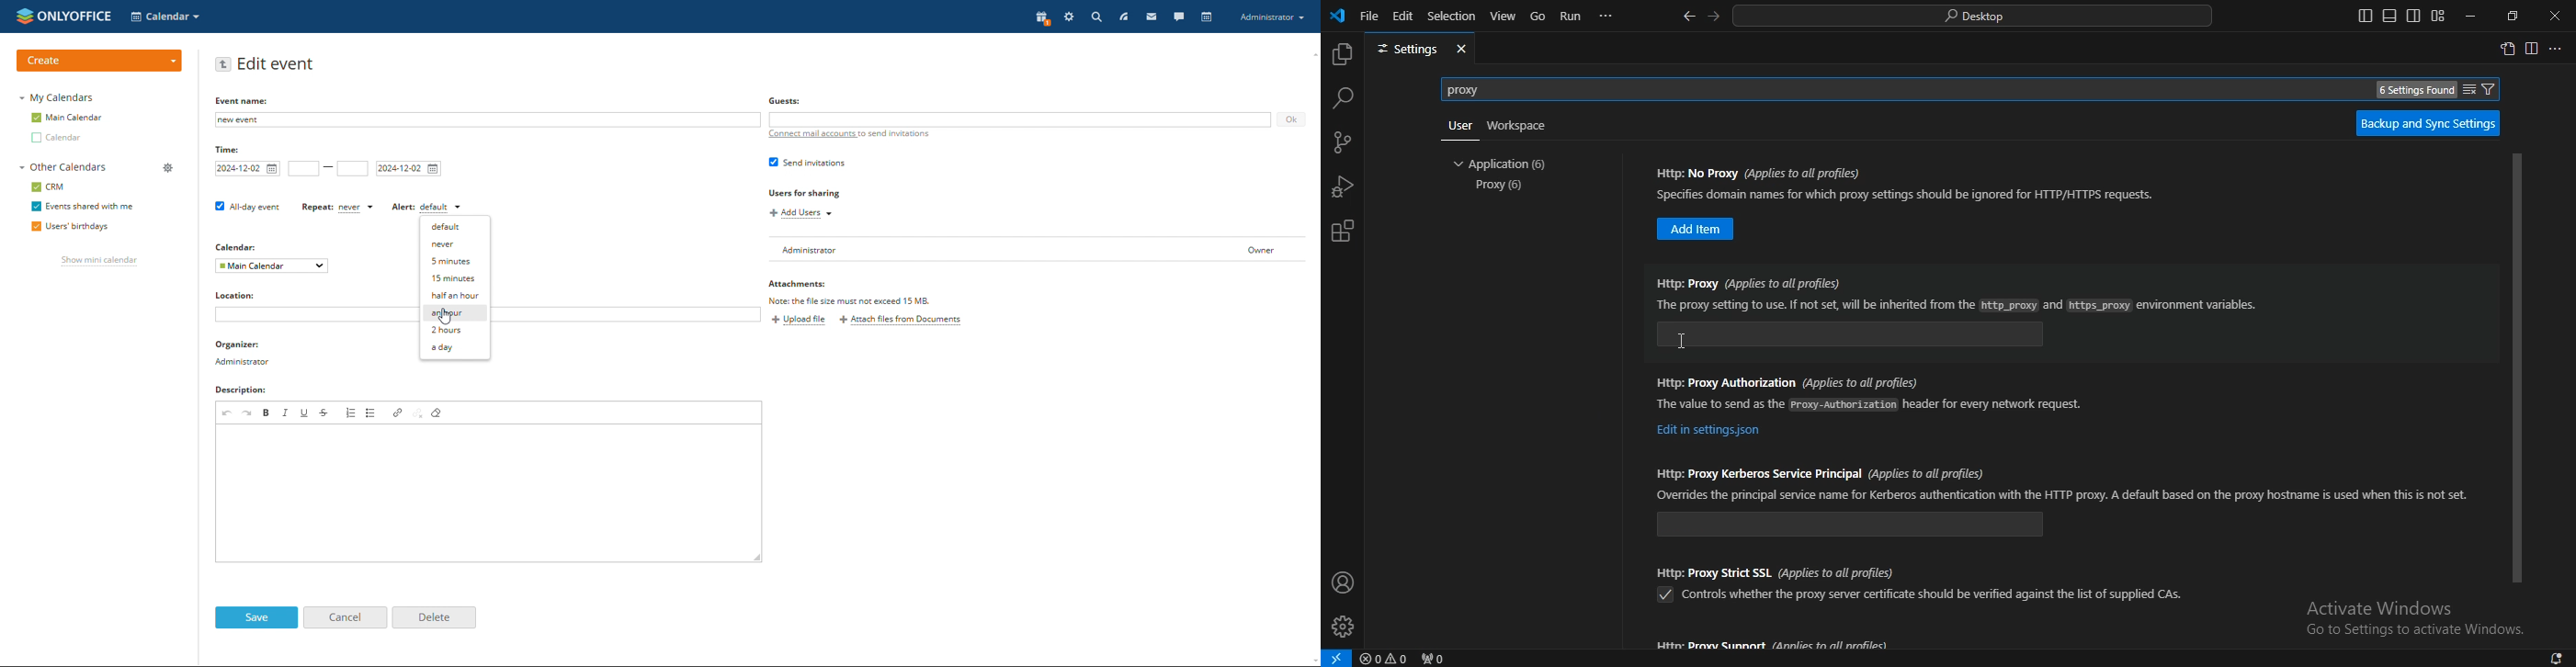 The image size is (2576, 672). I want to click on 6 settings found, so click(2411, 92).